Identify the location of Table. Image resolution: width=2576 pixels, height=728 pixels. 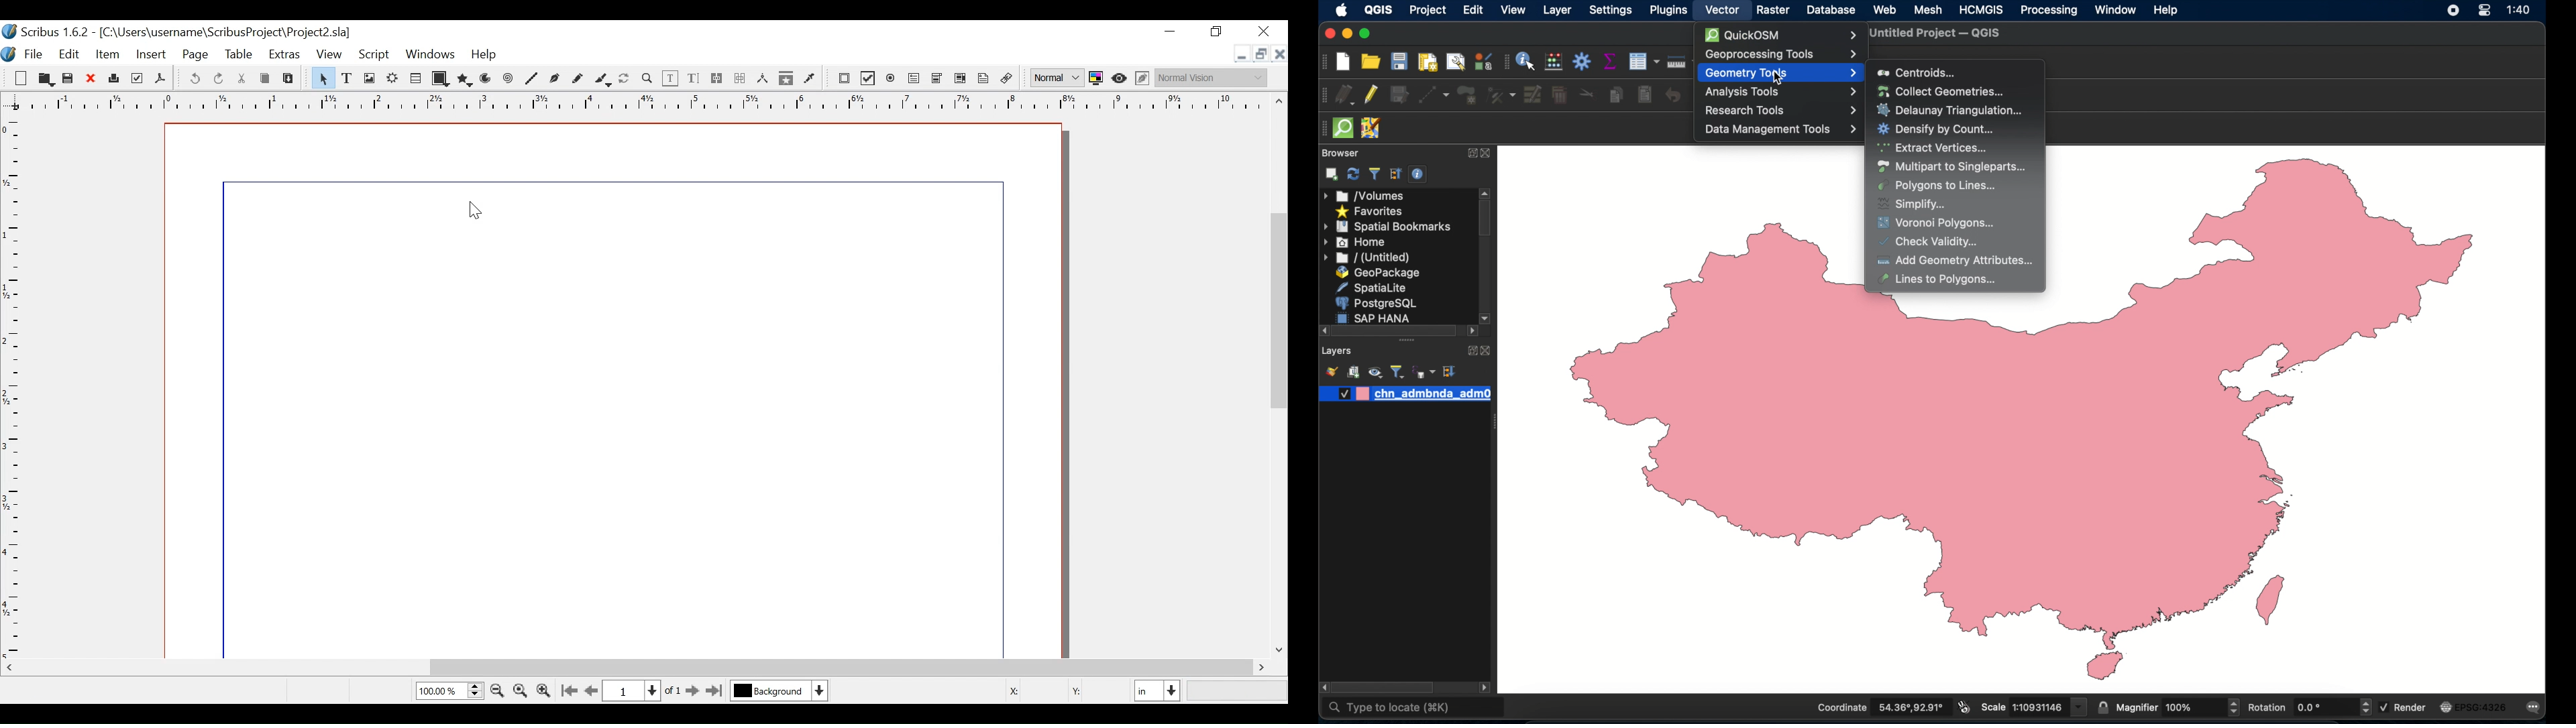
(237, 55).